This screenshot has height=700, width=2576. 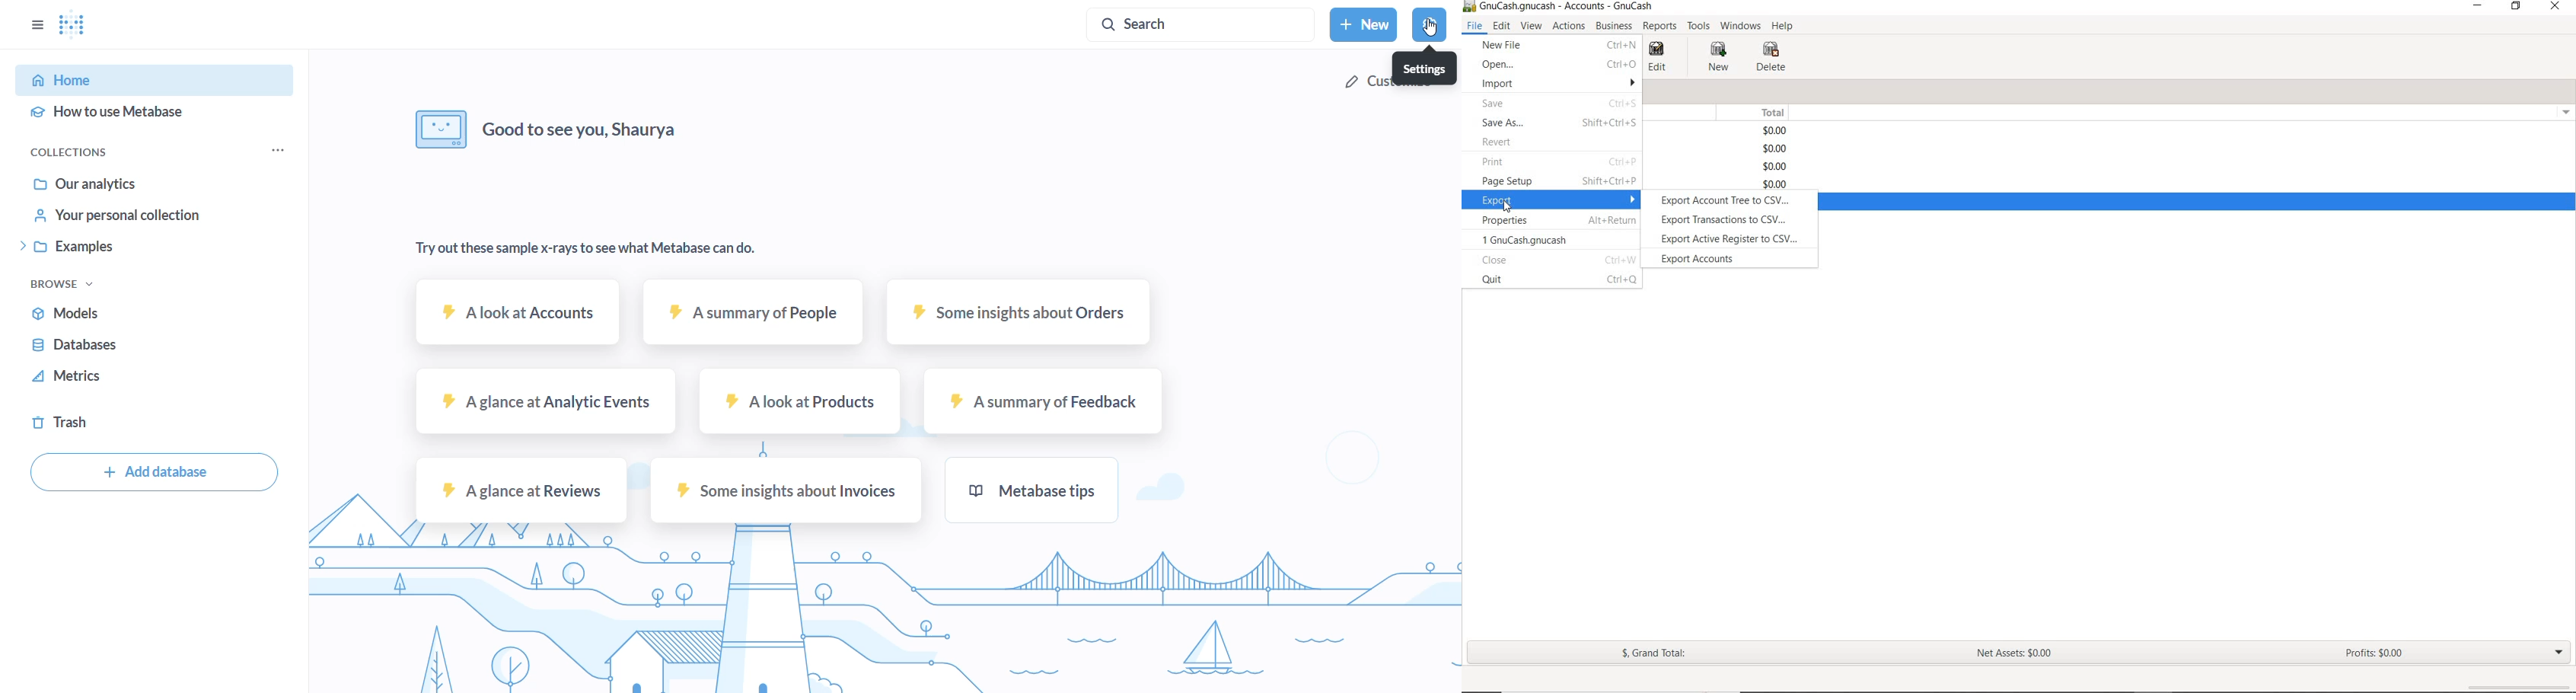 I want to click on export active register to csv, so click(x=1729, y=240).